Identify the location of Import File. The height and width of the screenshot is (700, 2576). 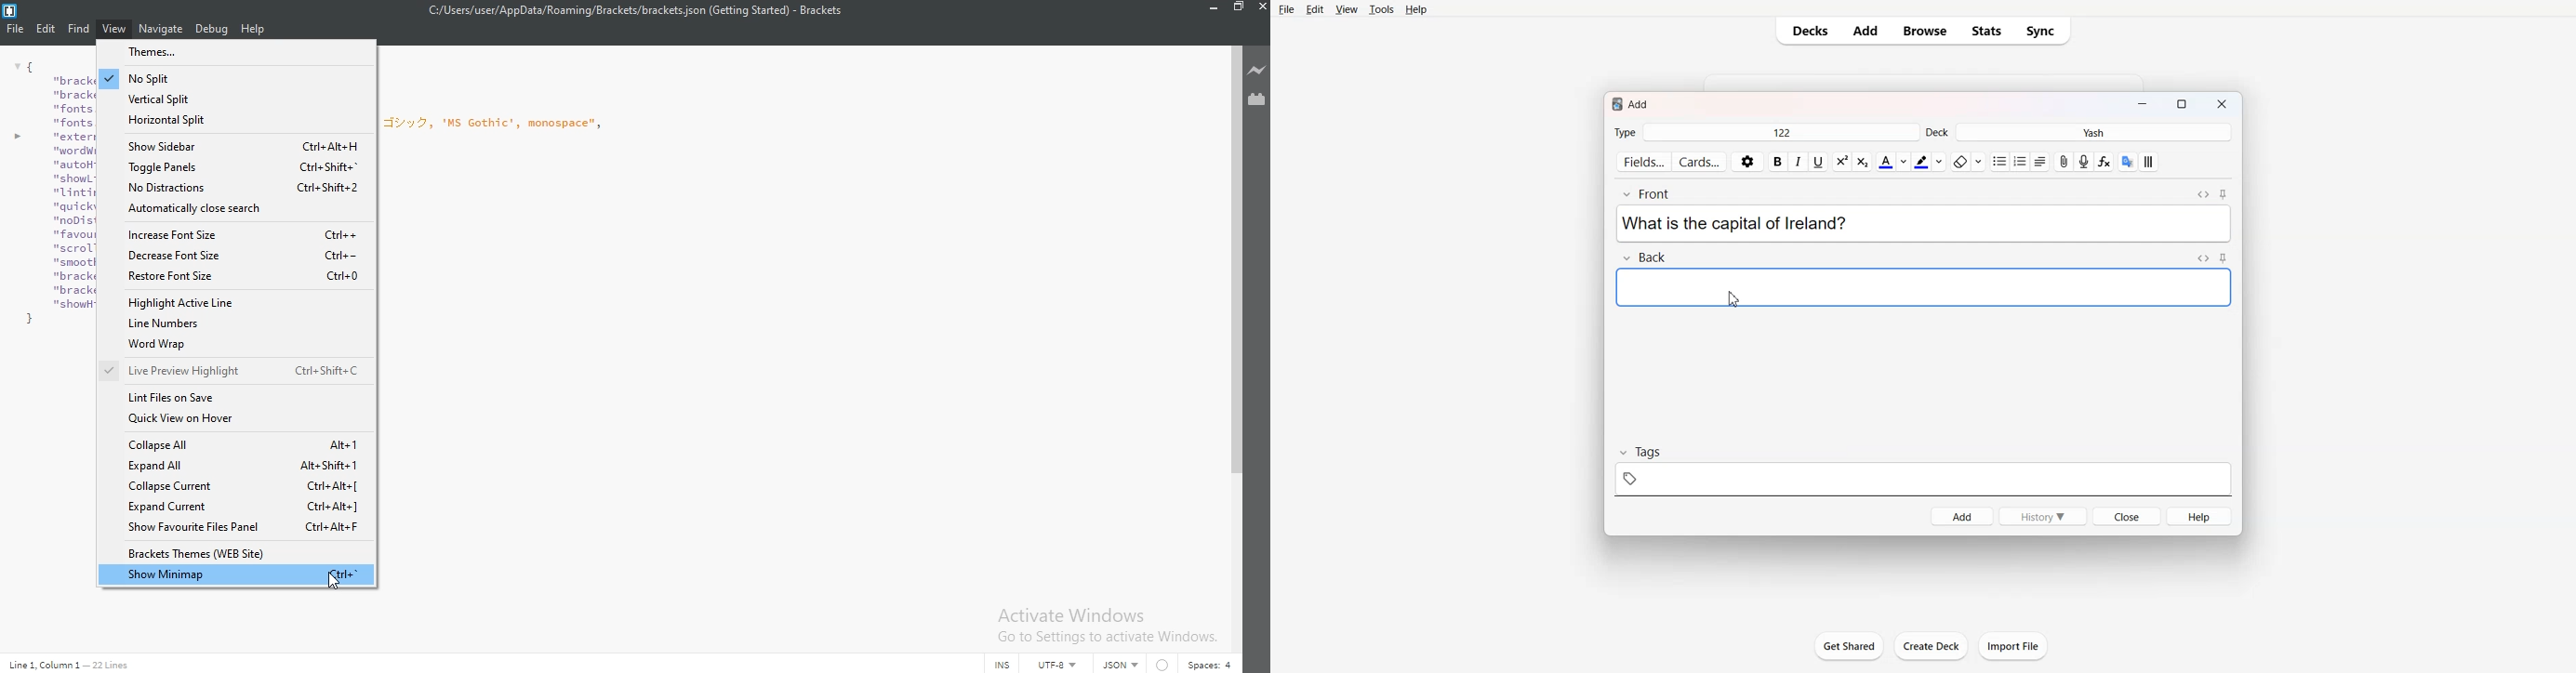
(2014, 646).